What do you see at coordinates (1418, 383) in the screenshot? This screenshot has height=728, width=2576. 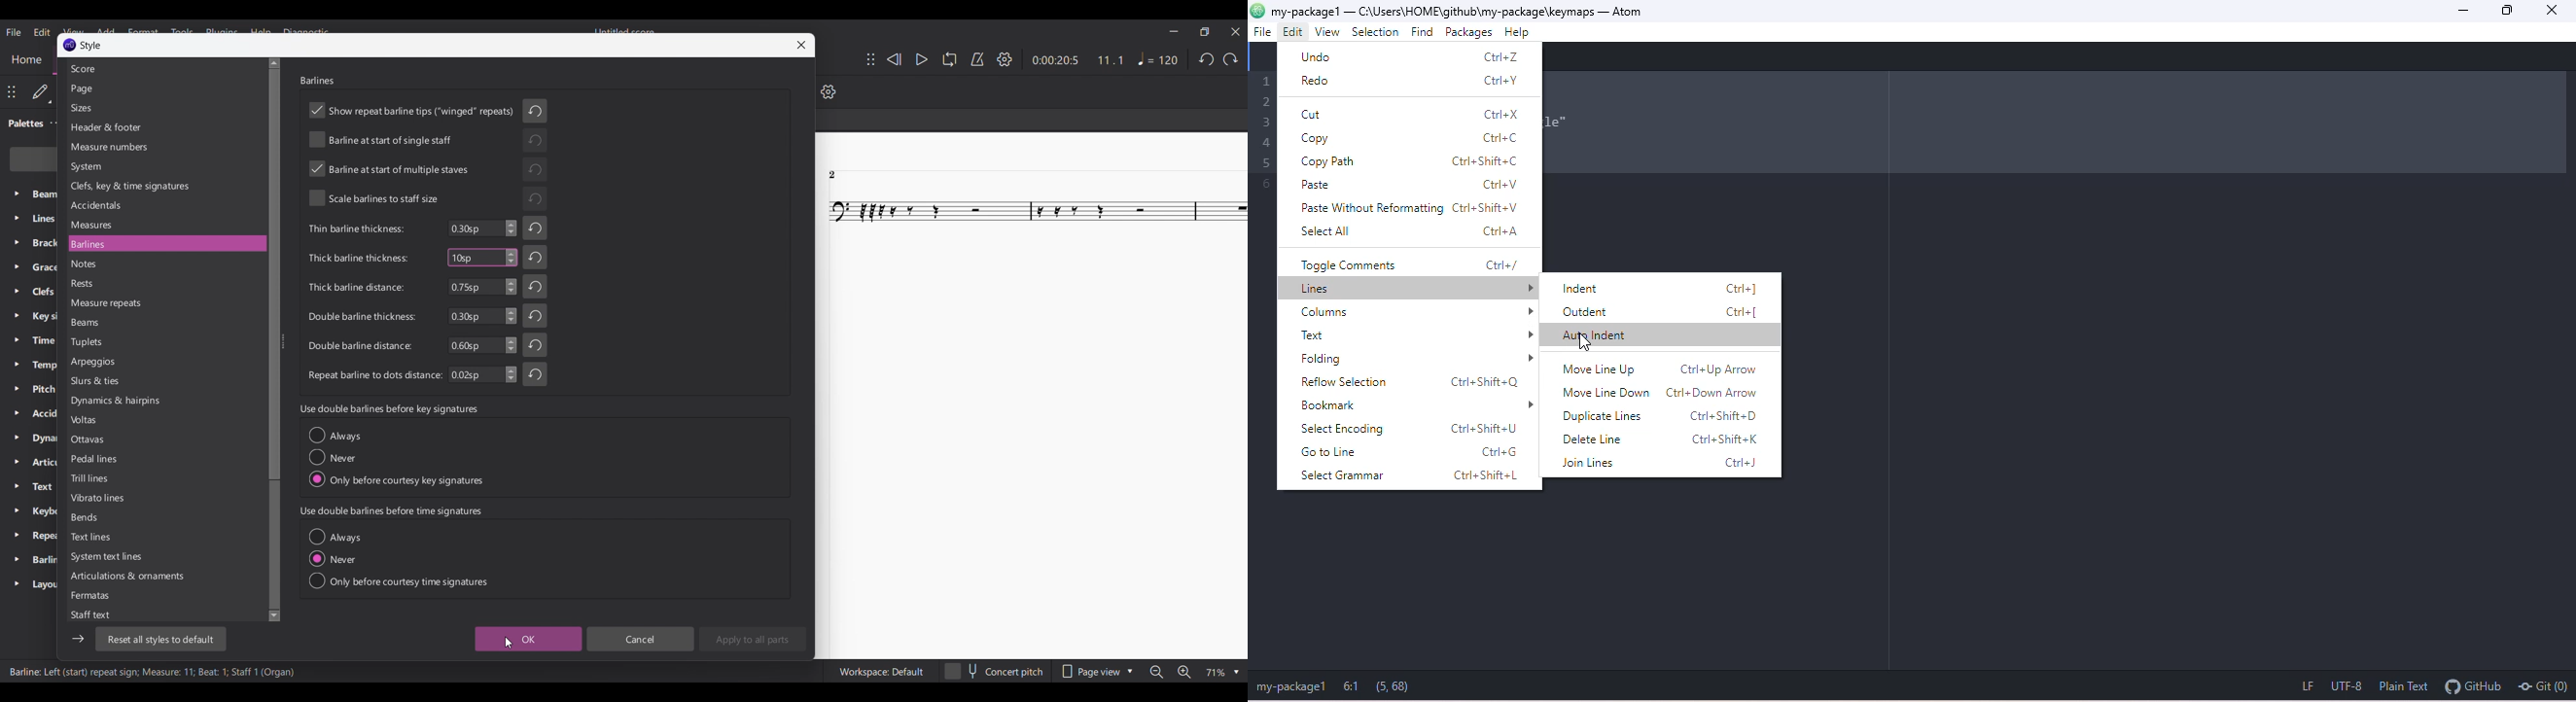 I see `reflow selection` at bounding box center [1418, 383].